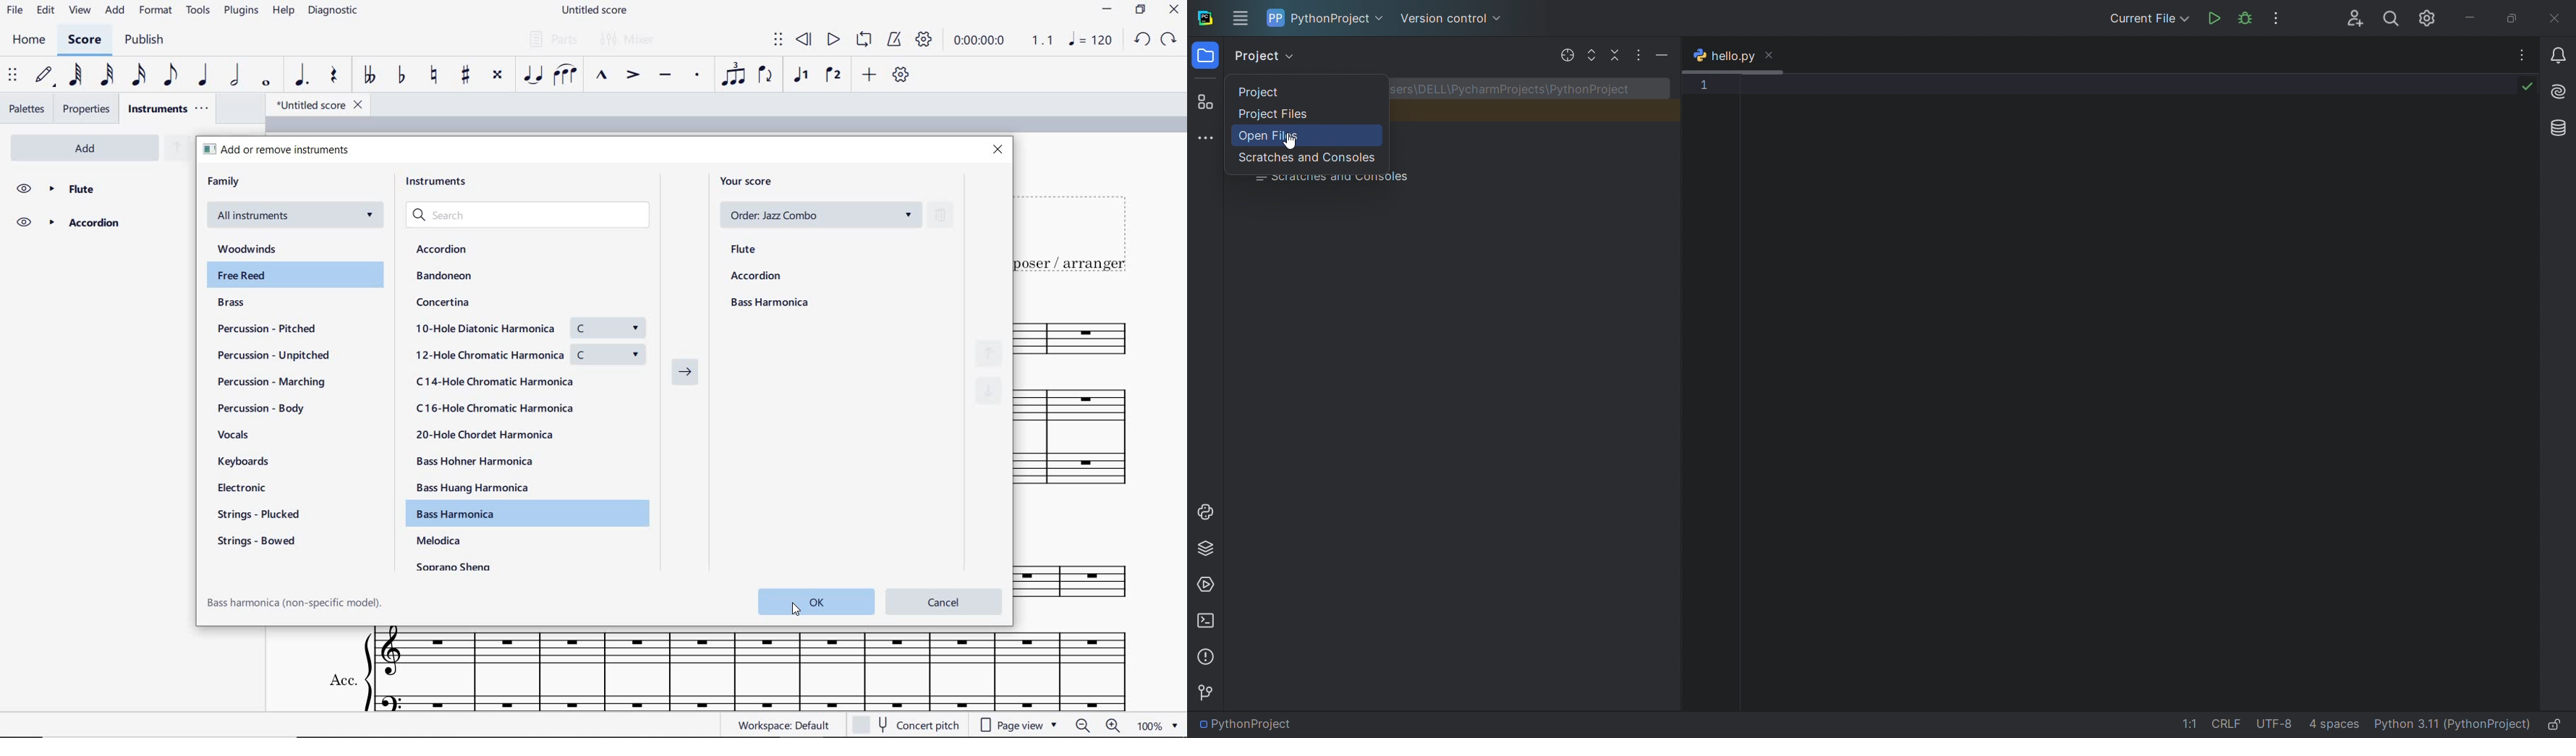 The image size is (2576, 756). Describe the element at coordinates (1098, 726) in the screenshot. I see `zoom out or zoom in` at that location.